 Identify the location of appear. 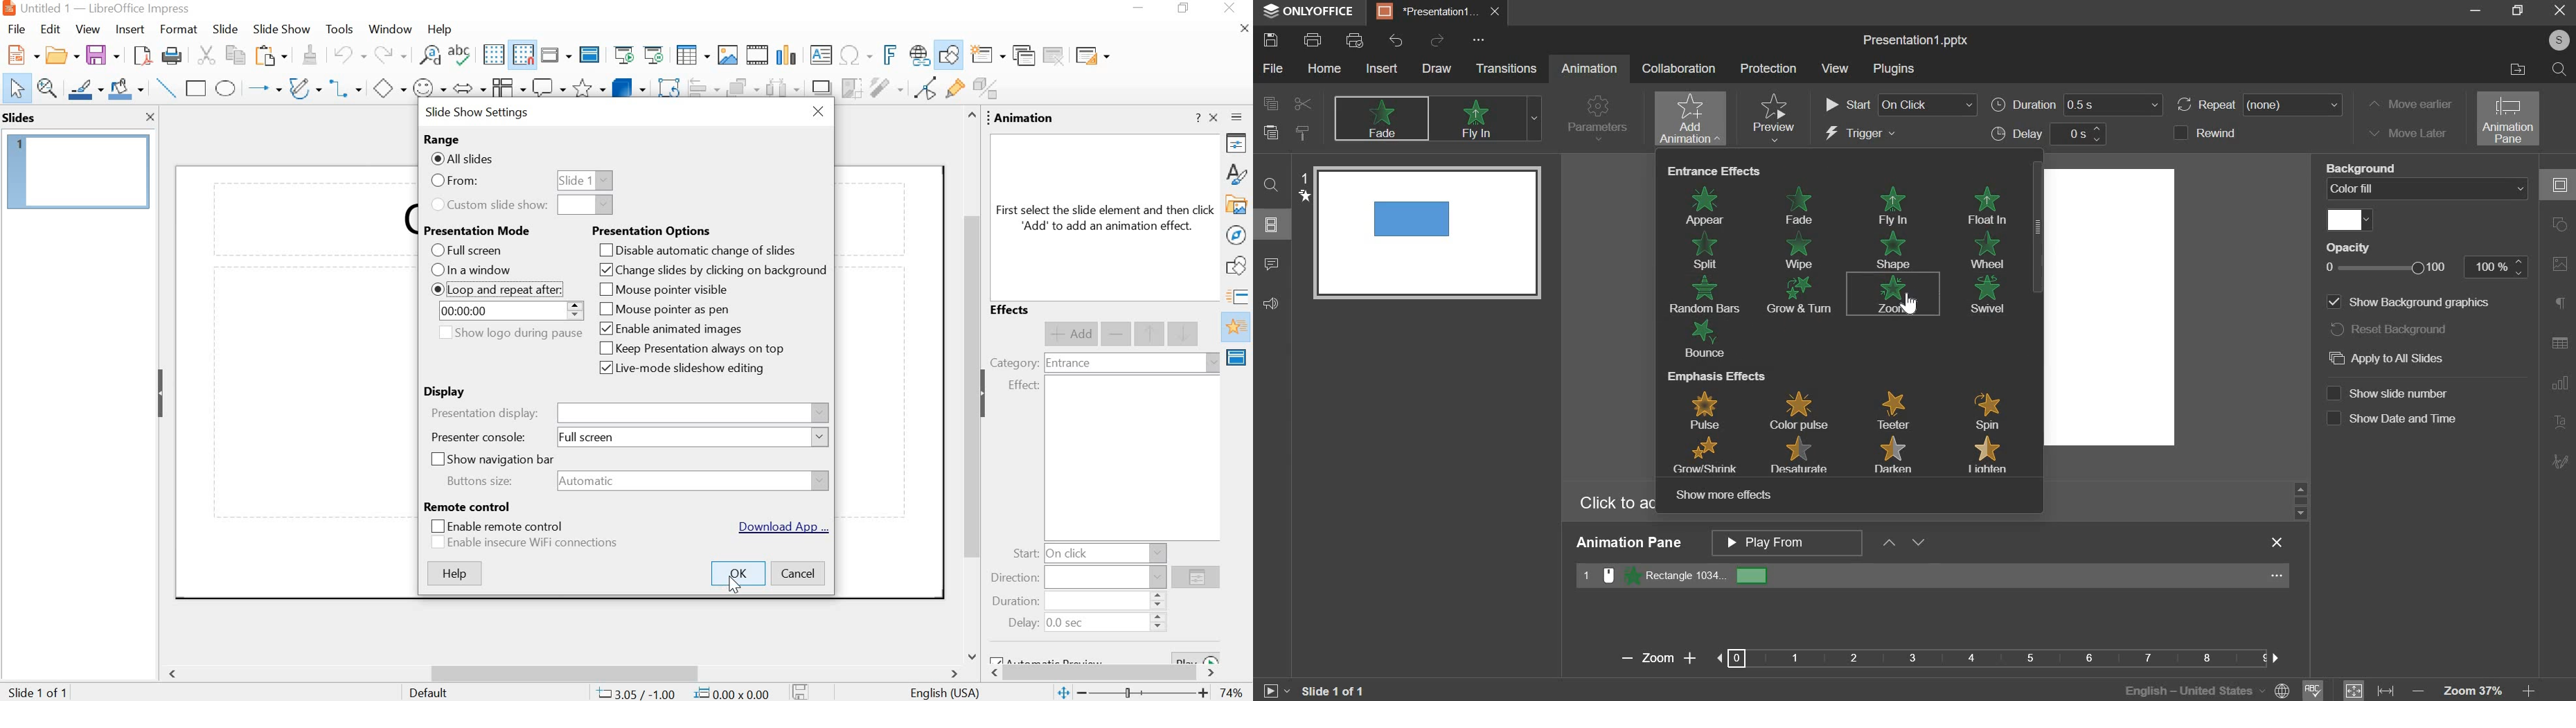
(1708, 207).